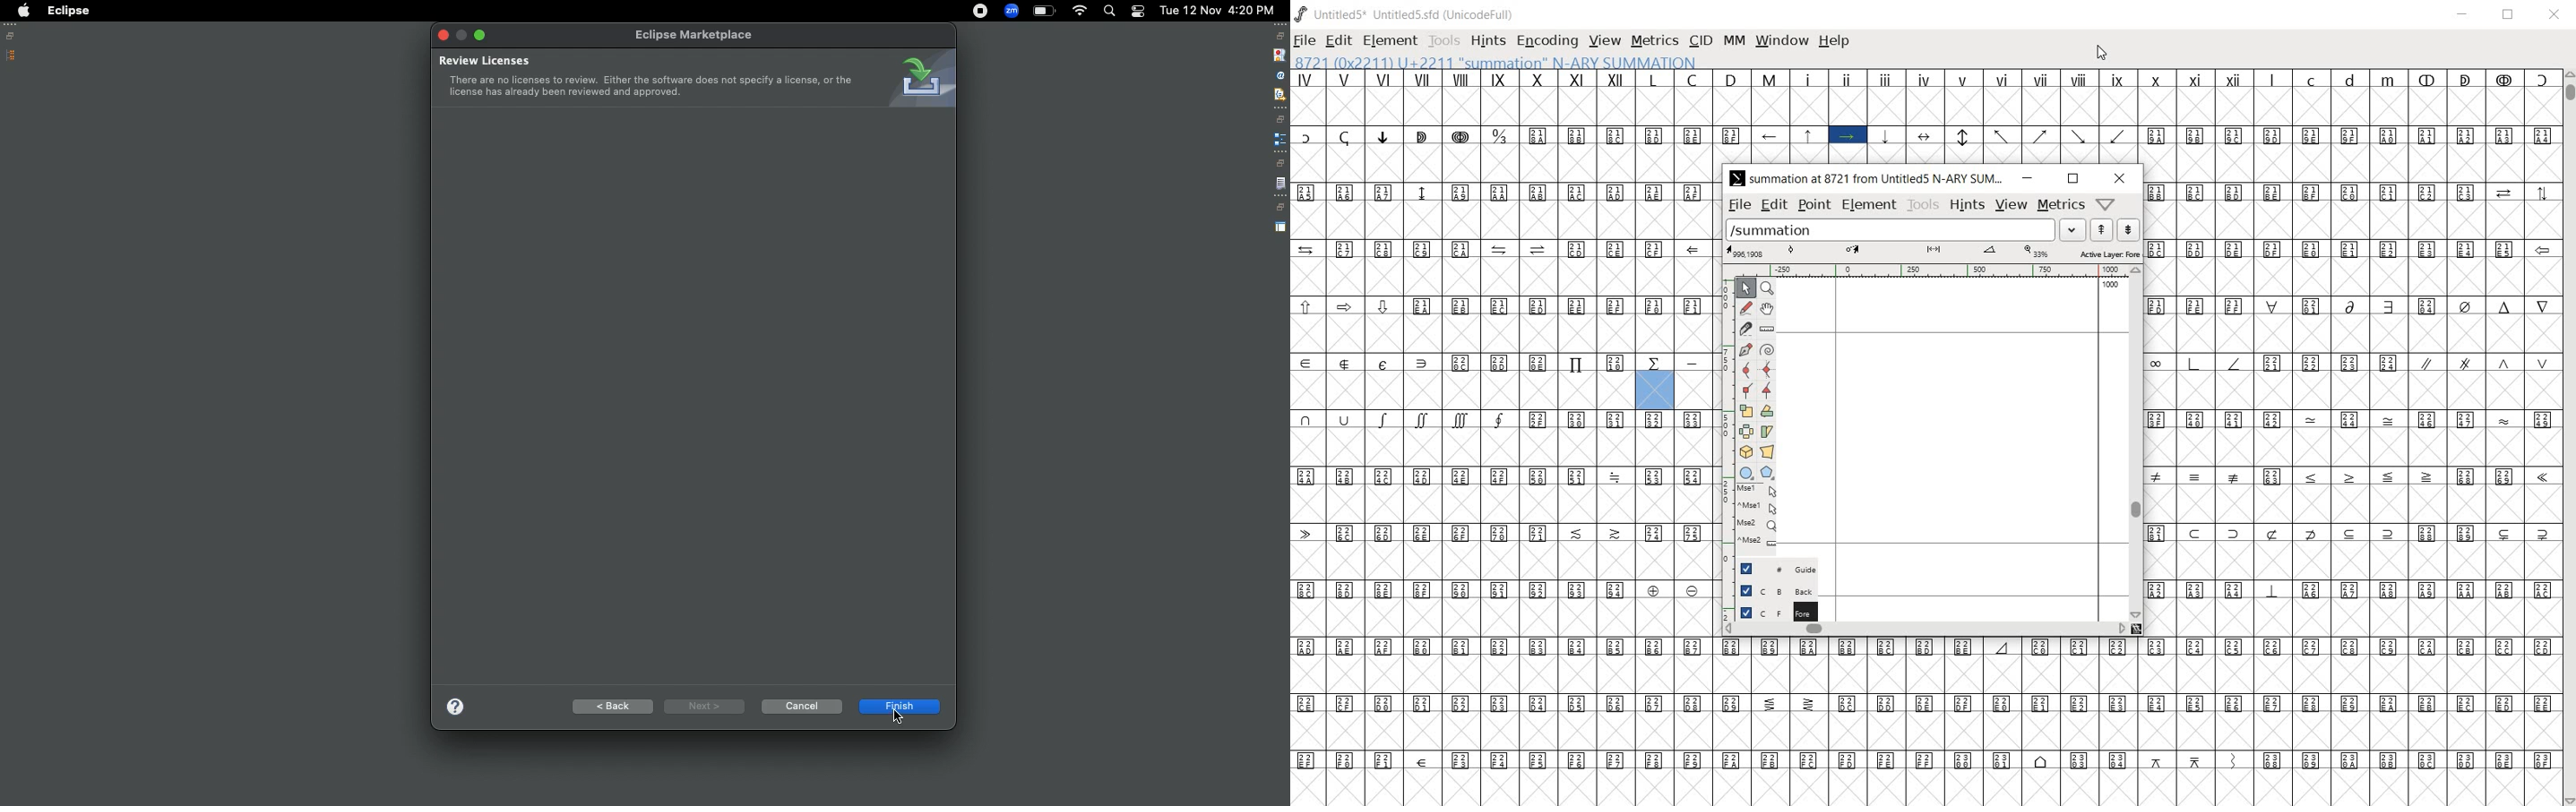 The width and height of the screenshot is (2576, 812). I want to click on measure a distance, angle between points, so click(1768, 329).